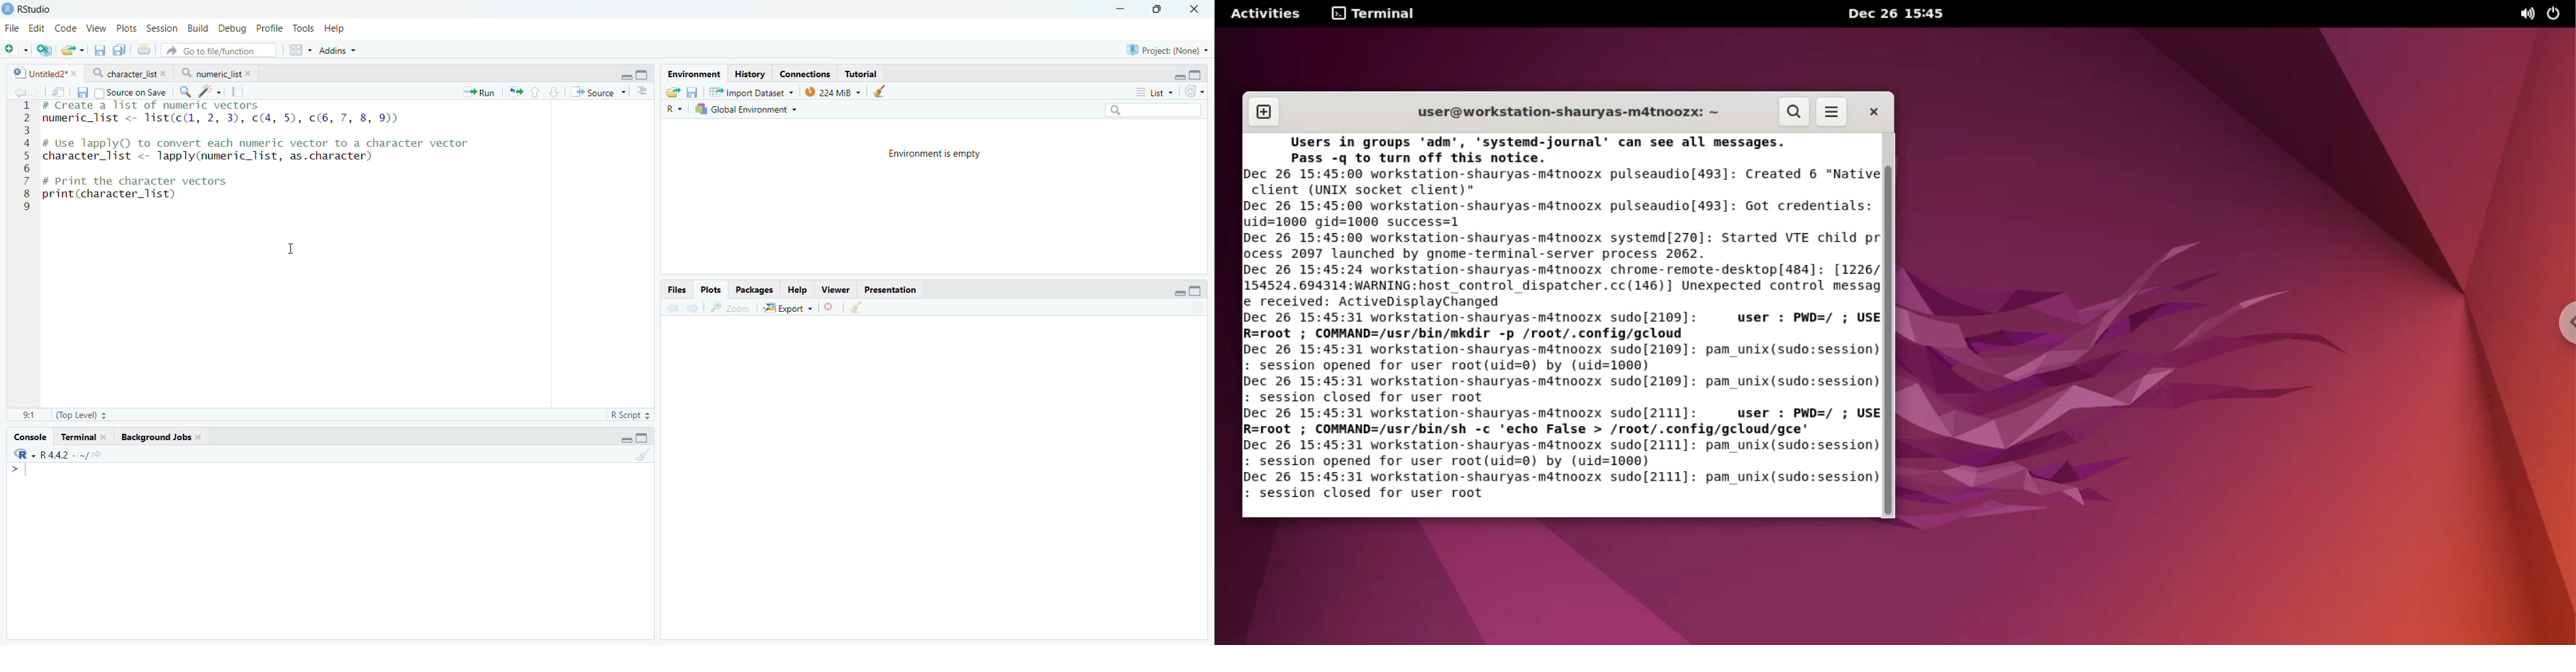 The width and height of the screenshot is (2576, 672). Describe the element at coordinates (239, 91) in the screenshot. I see `Compile report` at that location.